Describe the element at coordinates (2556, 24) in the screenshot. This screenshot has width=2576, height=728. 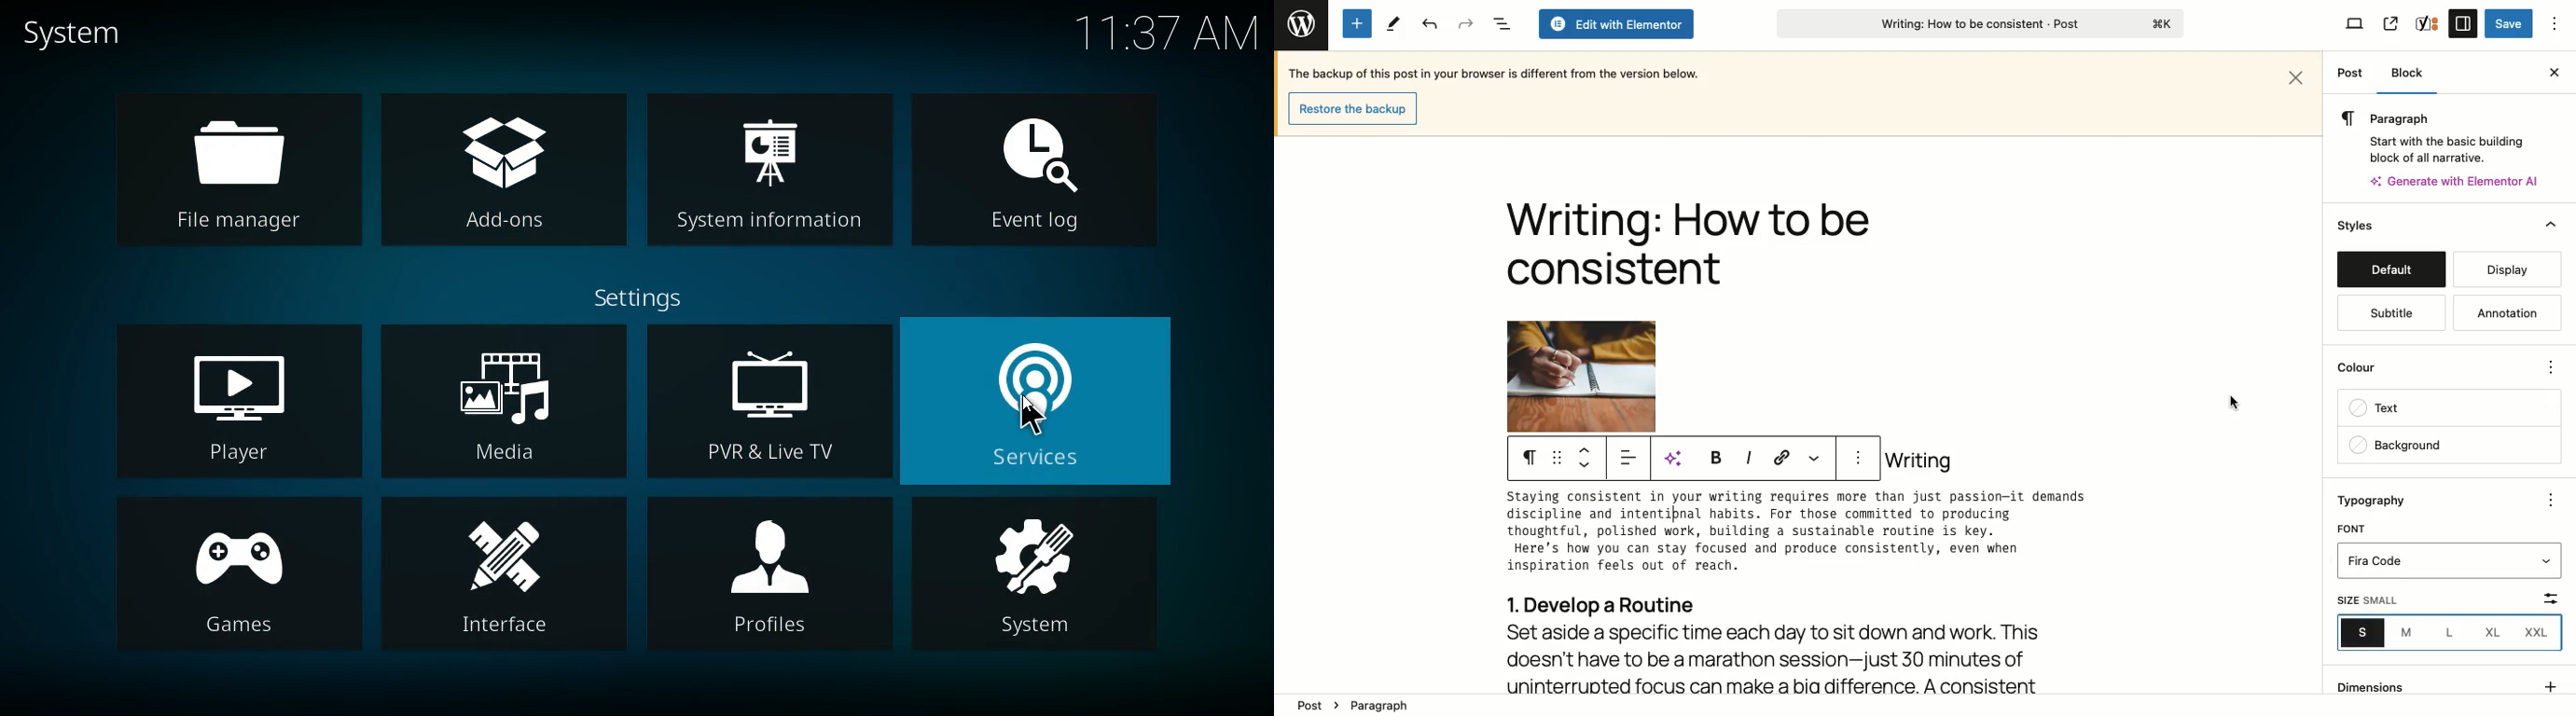
I see `Options` at that location.